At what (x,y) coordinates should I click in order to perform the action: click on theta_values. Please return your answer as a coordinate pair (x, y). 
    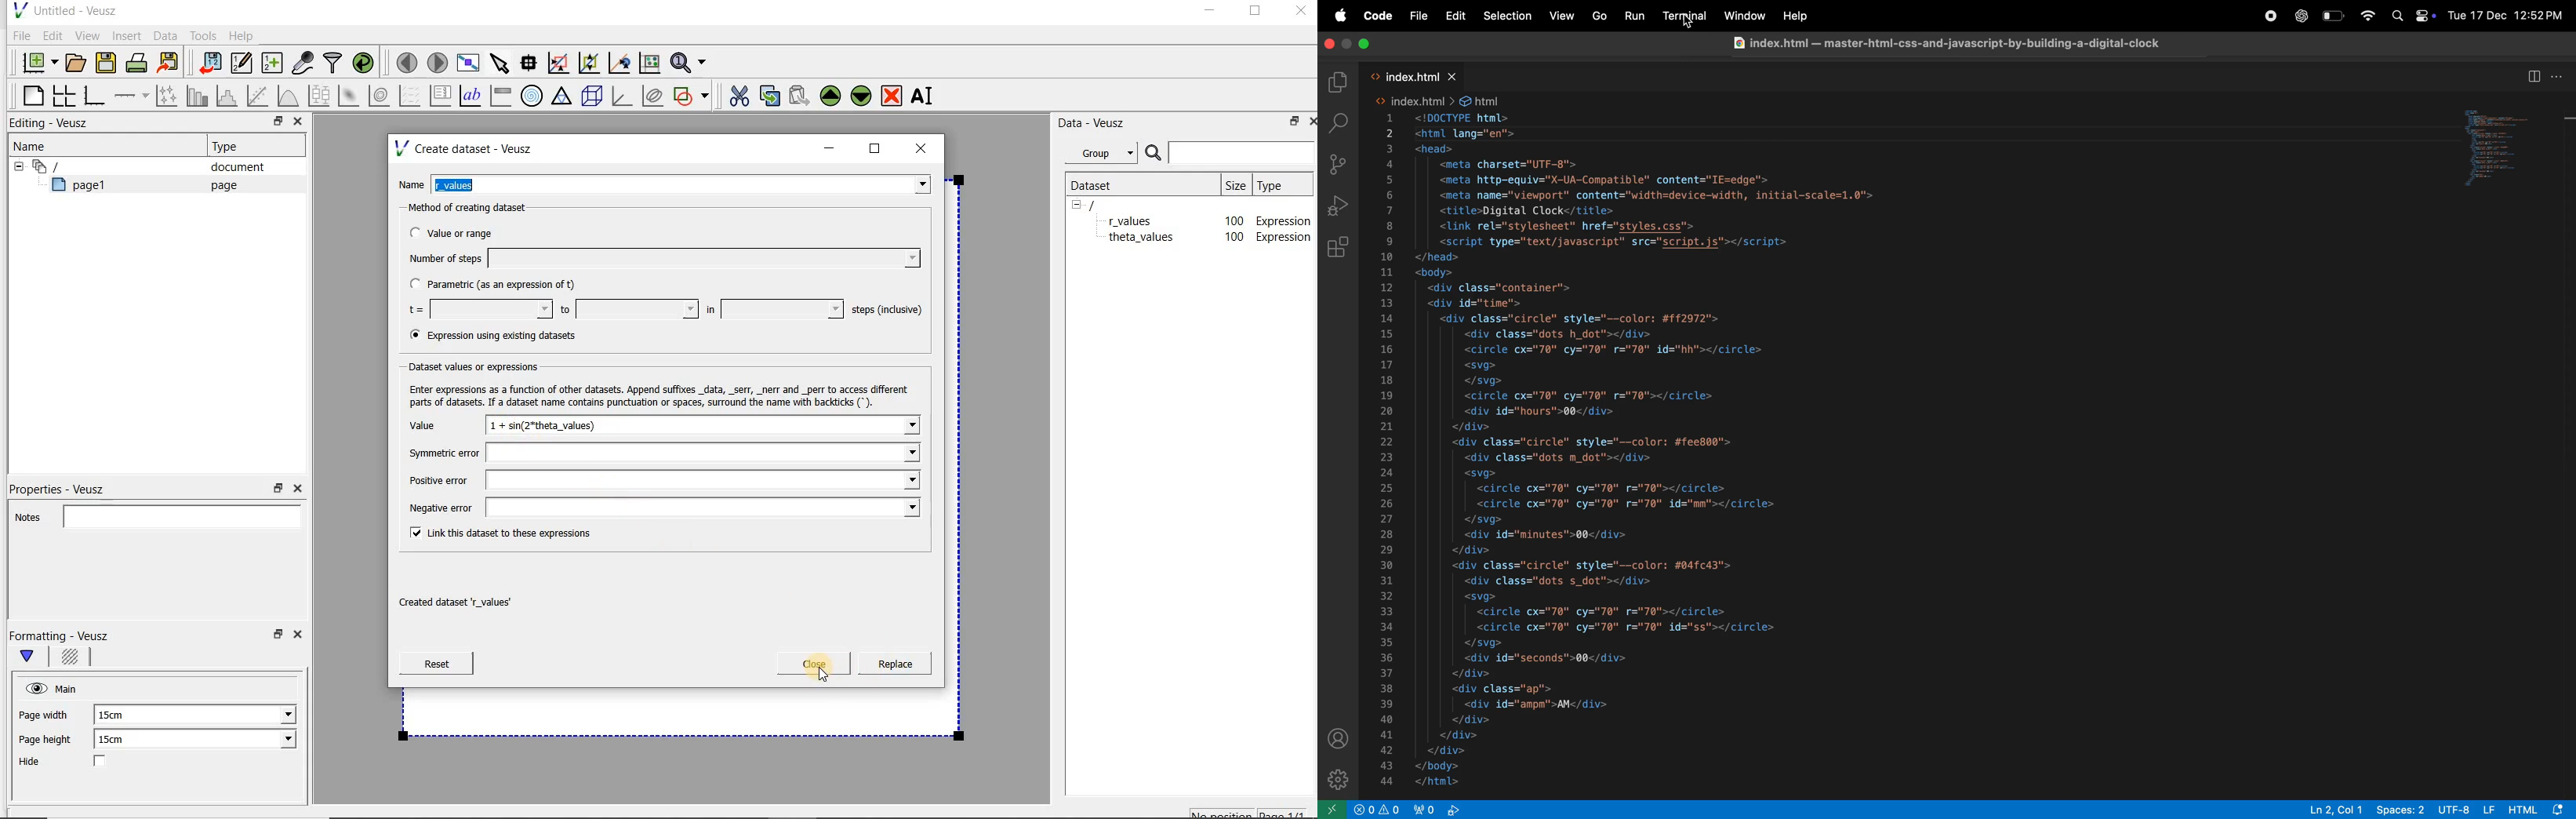
    Looking at the image, I should click on (1143, 220).